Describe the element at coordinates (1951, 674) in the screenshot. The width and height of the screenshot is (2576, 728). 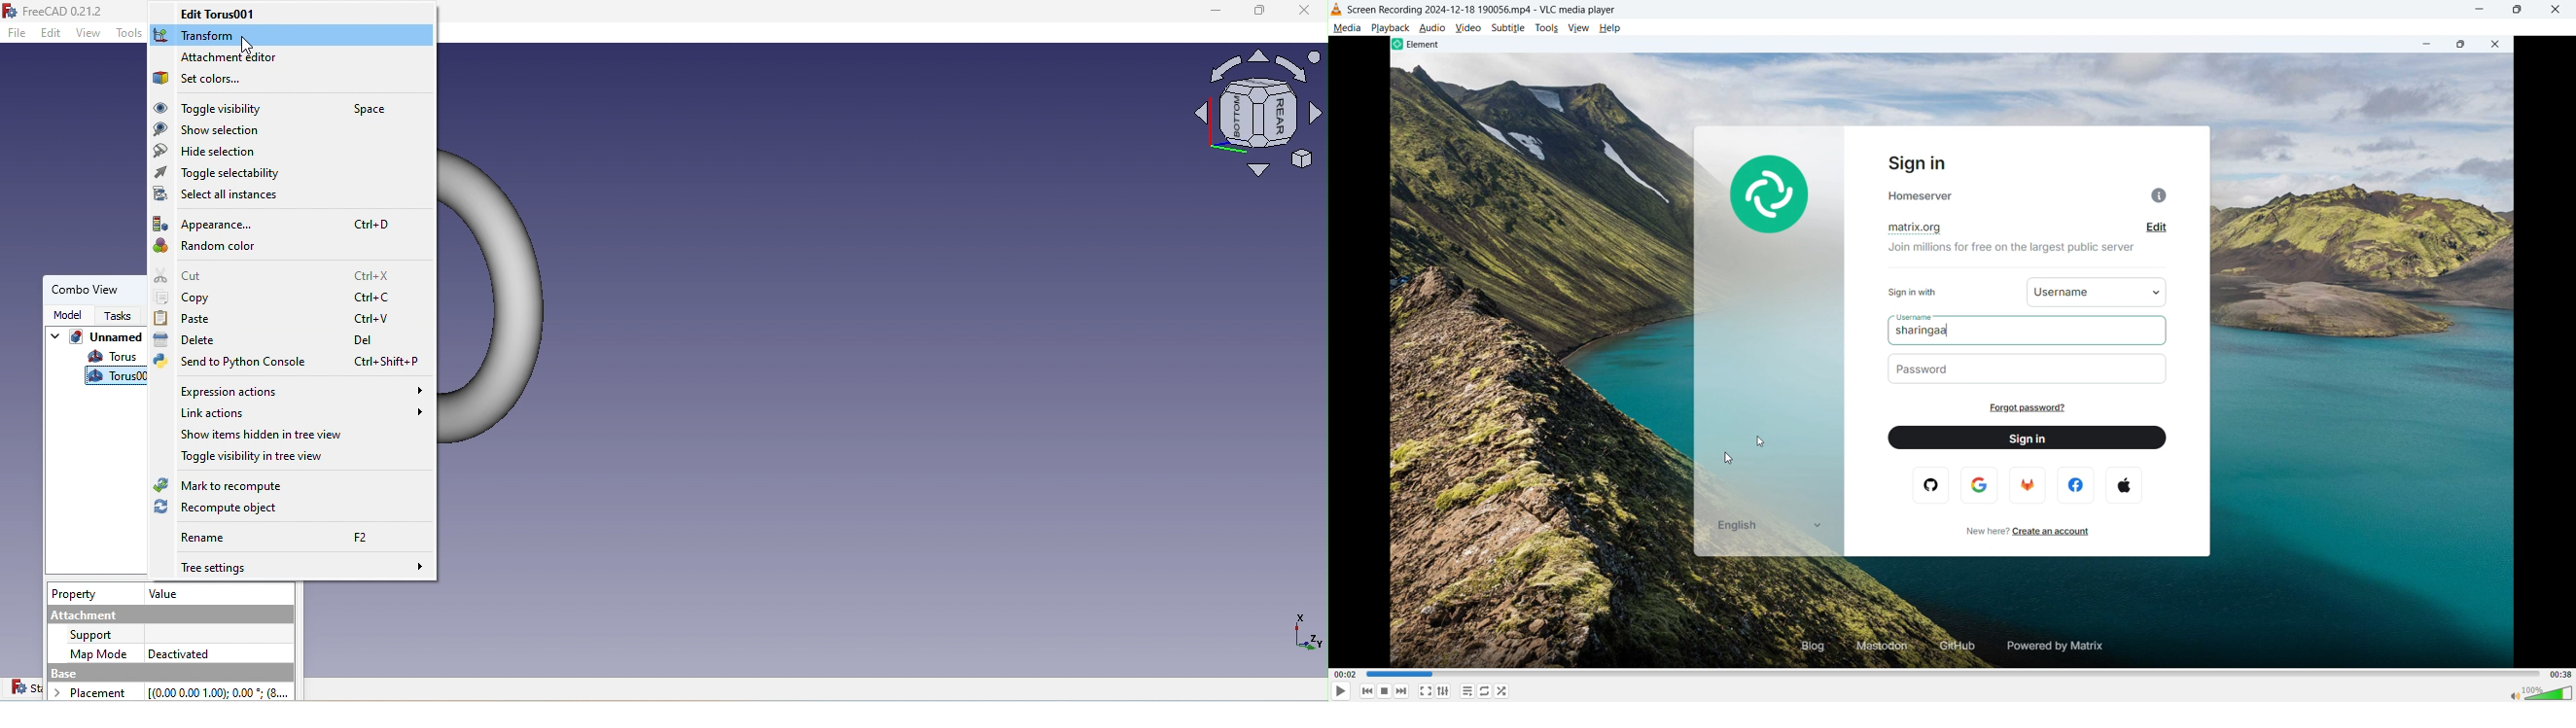
I see `time bar` at that location.